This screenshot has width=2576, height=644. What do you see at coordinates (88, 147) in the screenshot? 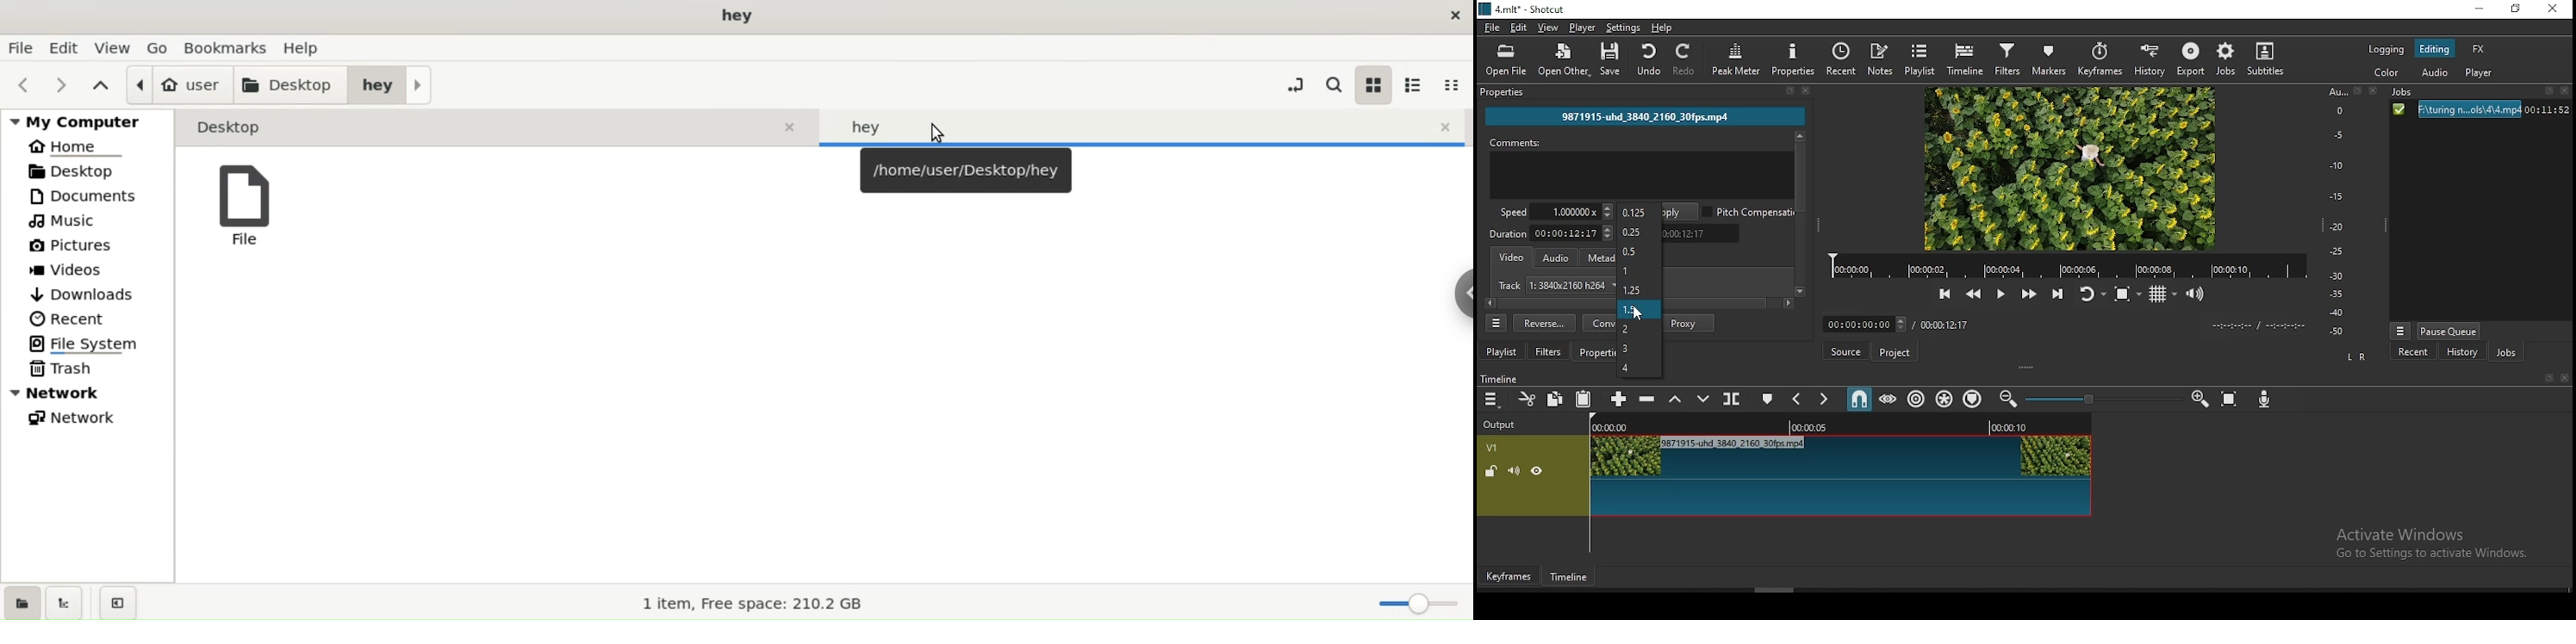
I see `home` at bounding box center [88, 147].